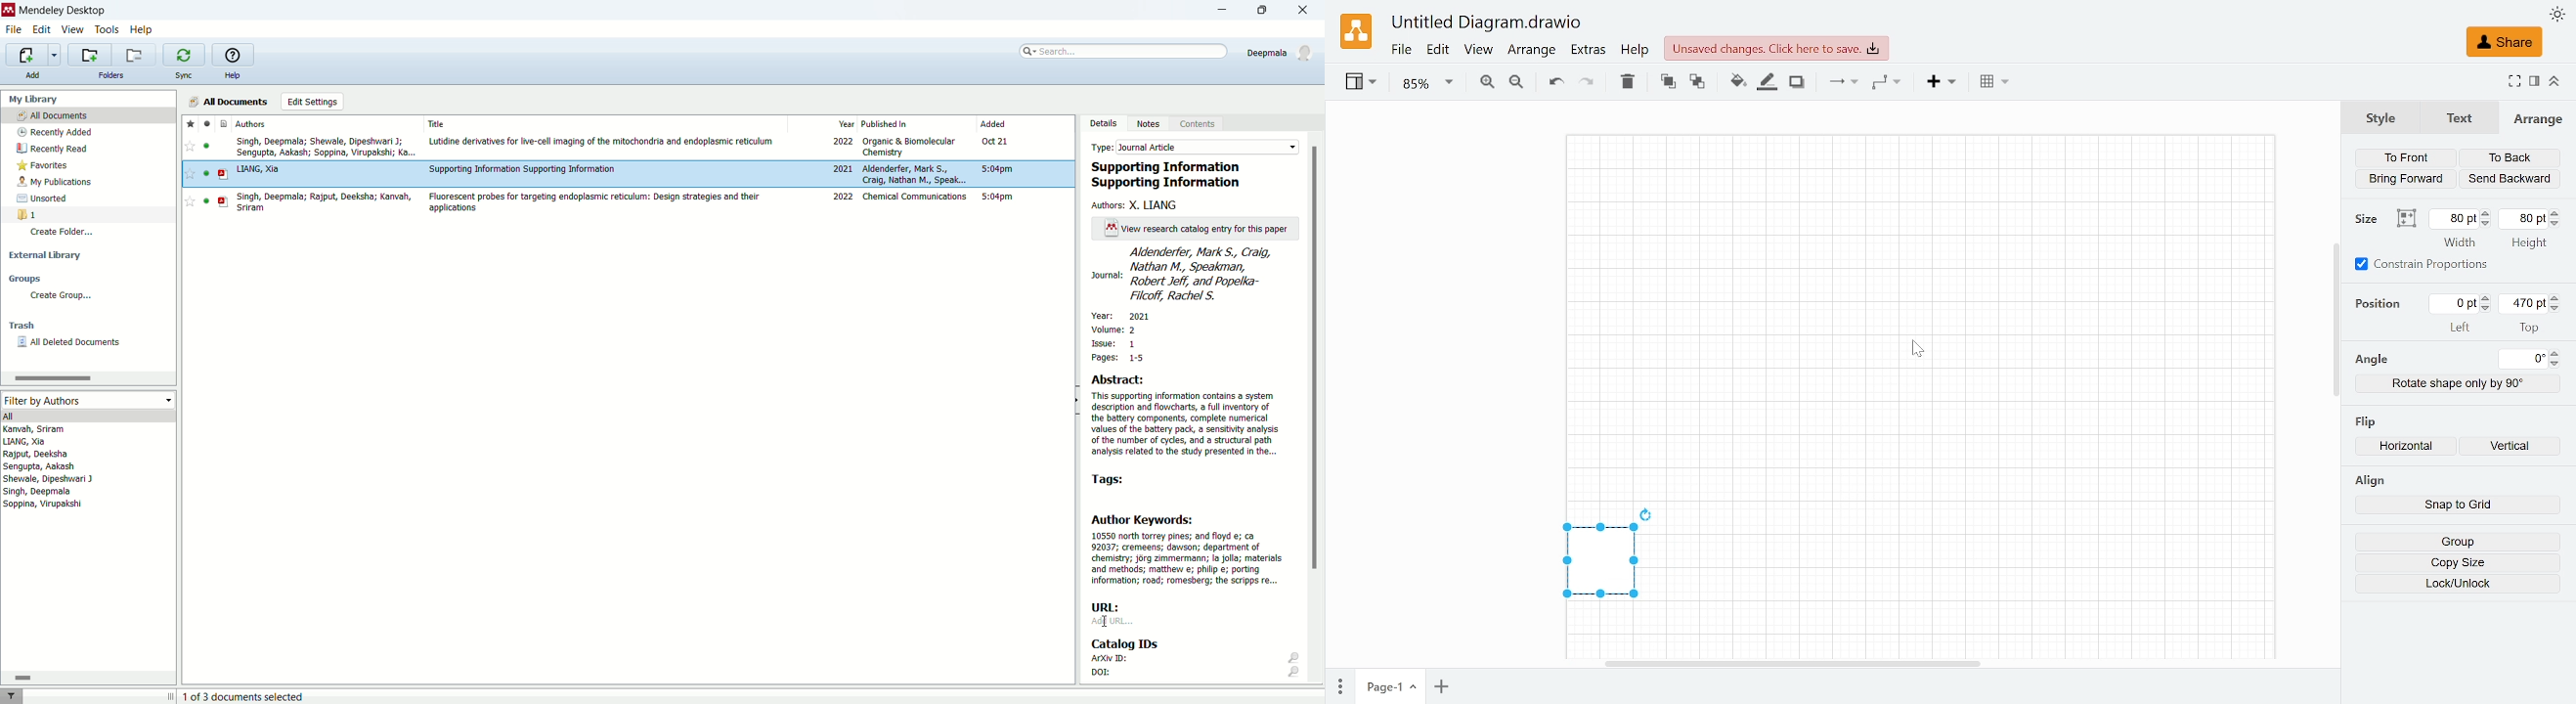 The height and width of the screenshot is (728, 2576). What do you see at coordinates (34, 54) in the screenshot?
I see `import` at bounding box center [34, 54].